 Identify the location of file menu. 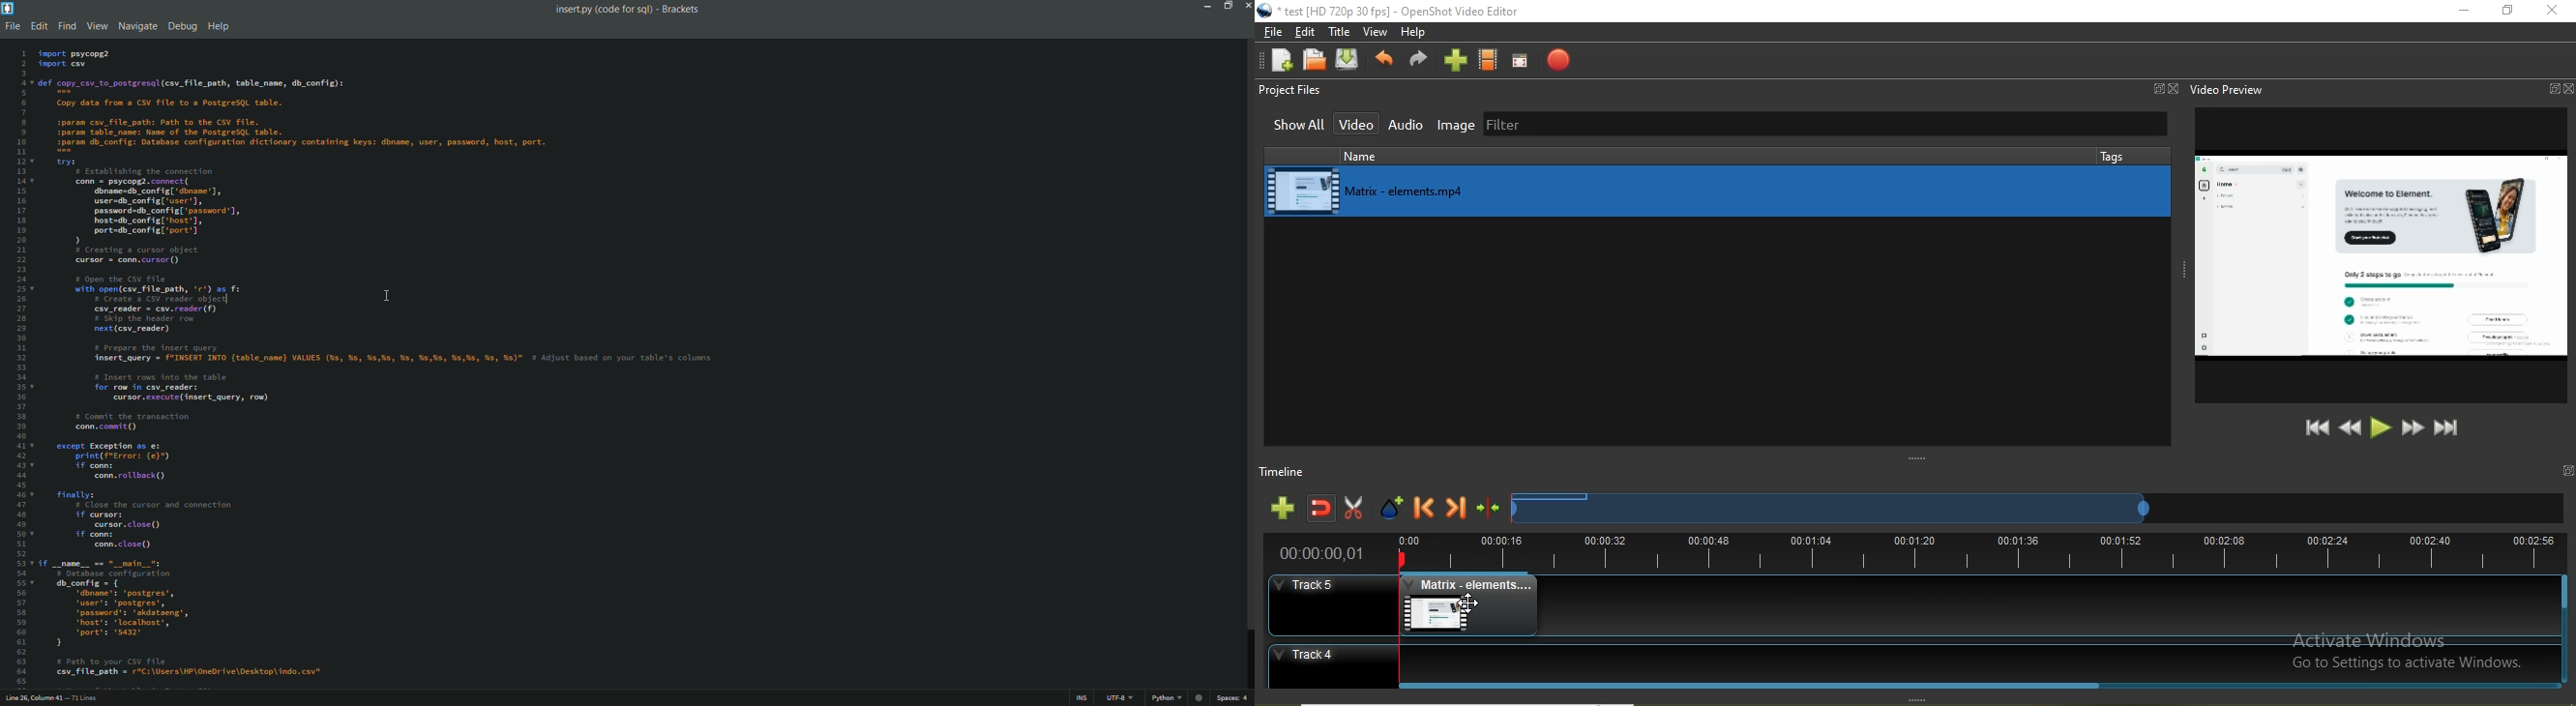
(12, 26).